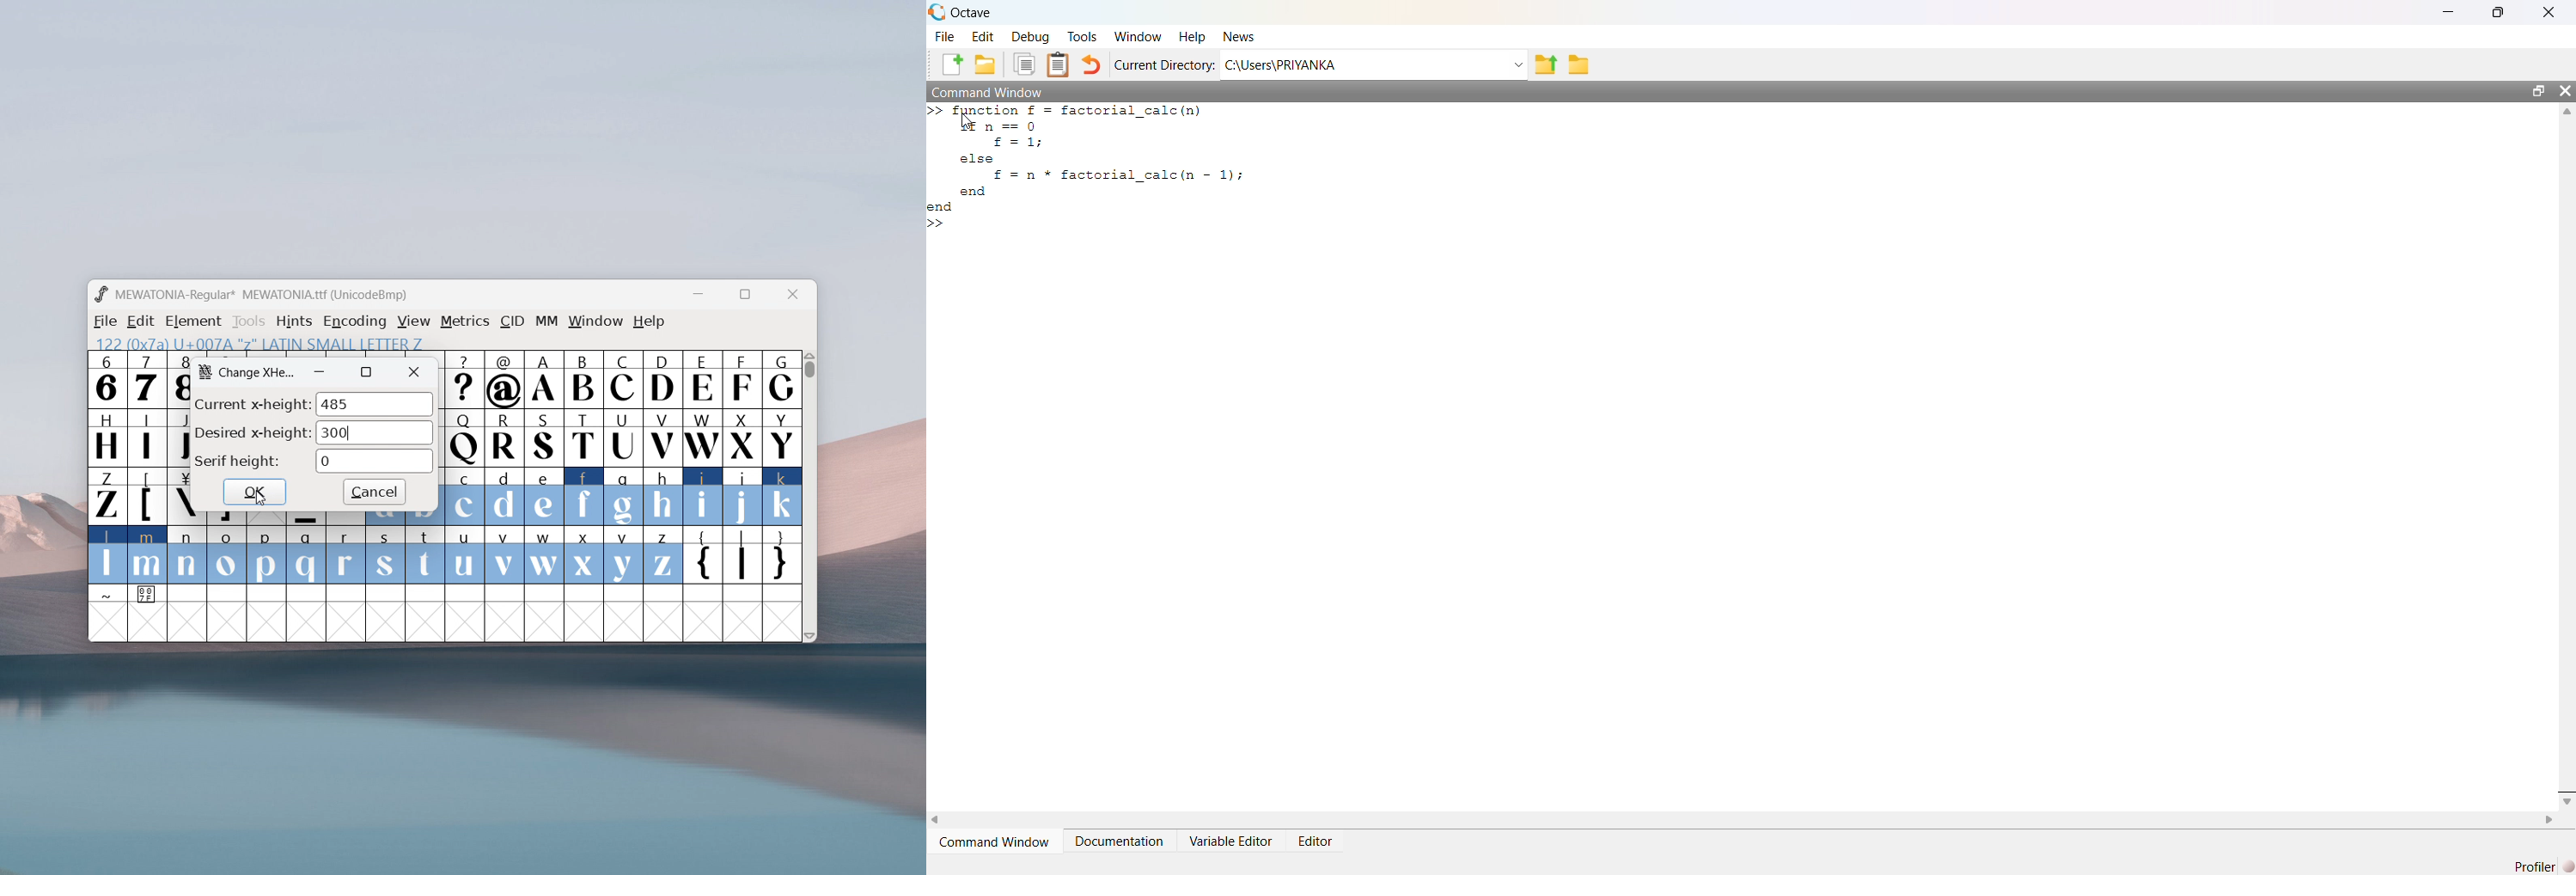 Image resolution: width=2576 pixels, height=896 pixels. What do you see at coordinates (426, 556) in the screenshot?
I see `t` at bounding box center [426, 556].